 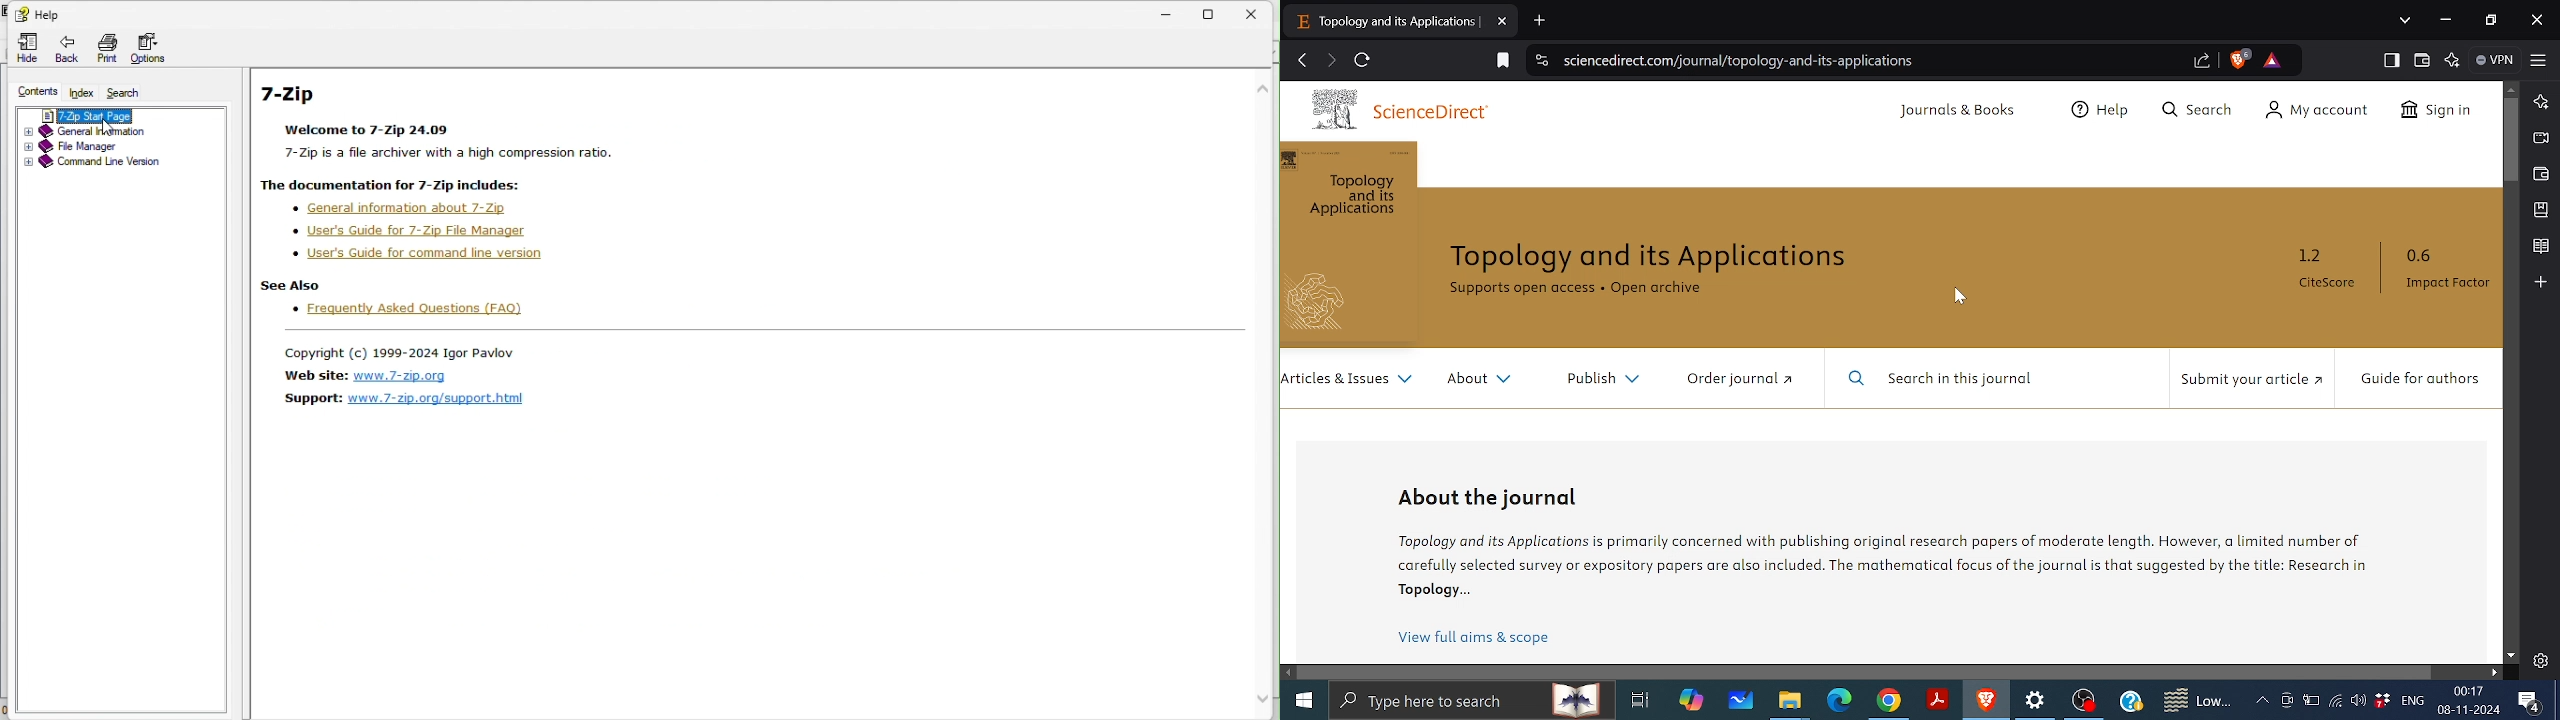 What do you see at coordinates (36, 13) in the screenshot?
I see `help` at bounding box center [36, 13].